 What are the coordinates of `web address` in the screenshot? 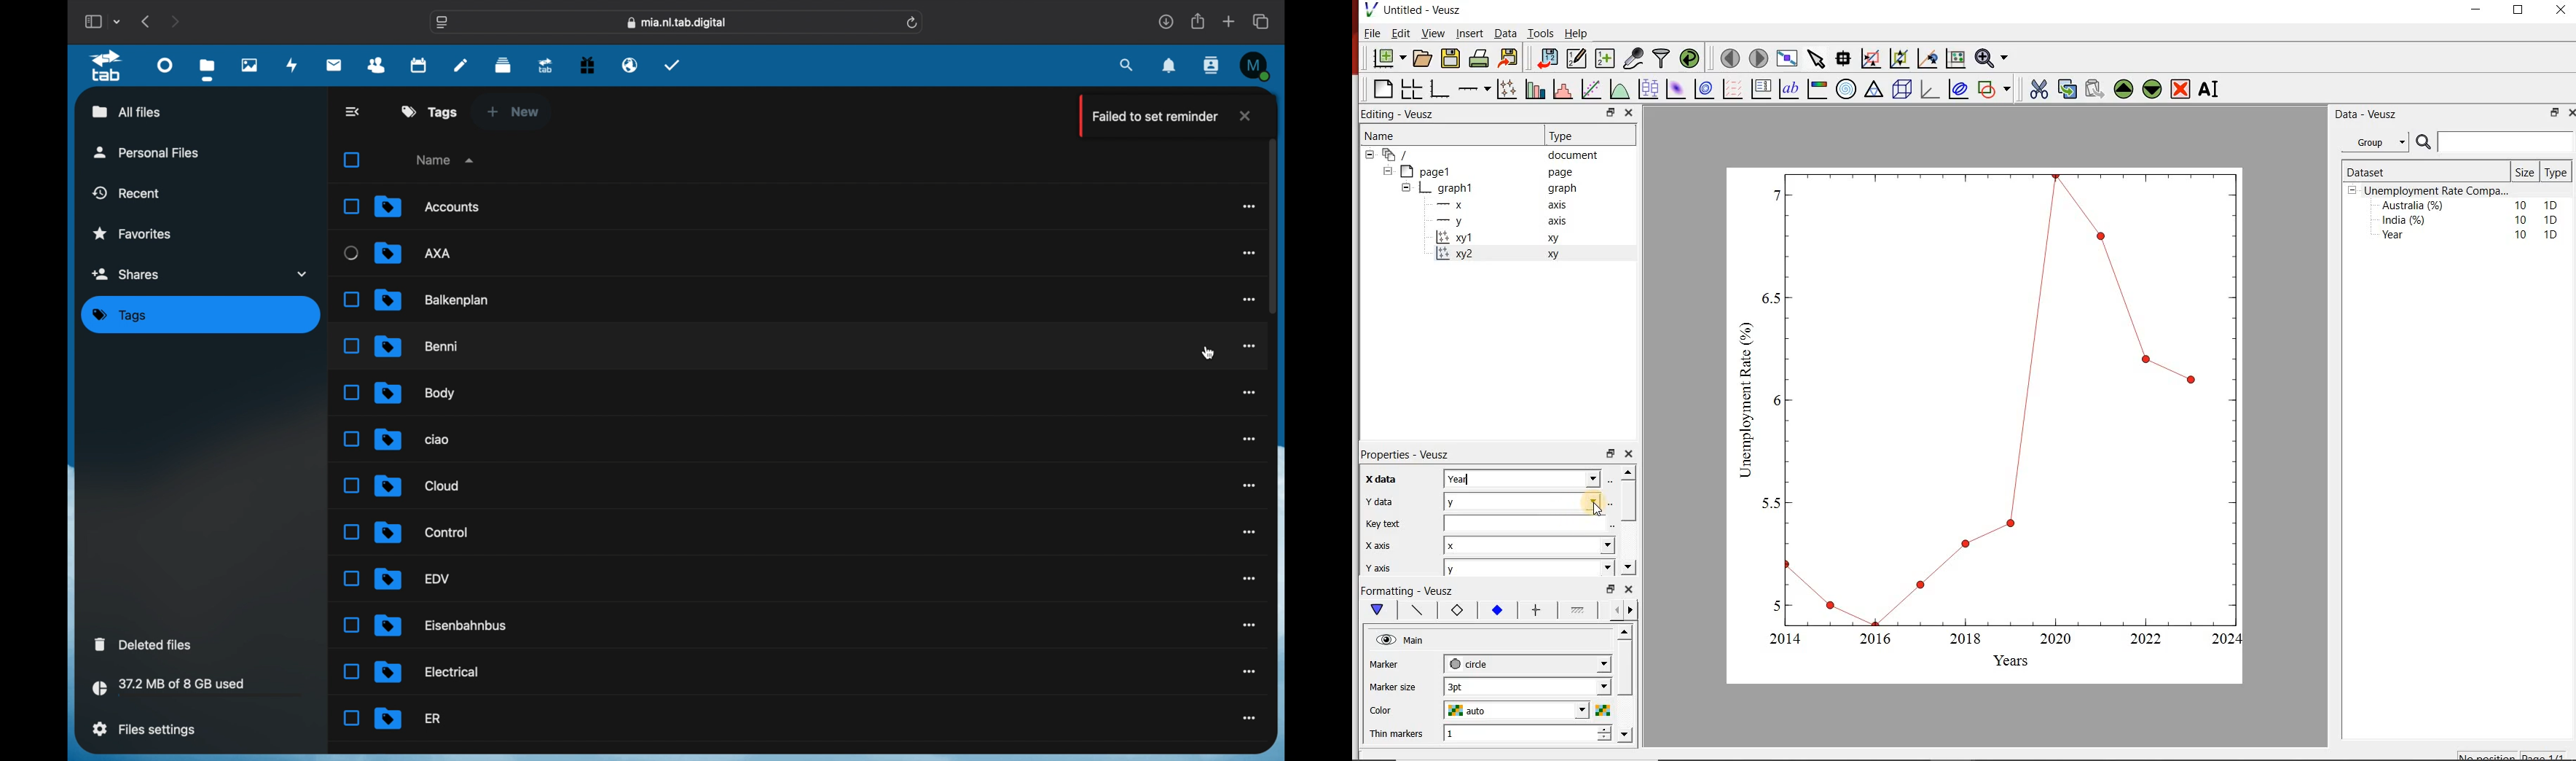 It's located at (677, 23).